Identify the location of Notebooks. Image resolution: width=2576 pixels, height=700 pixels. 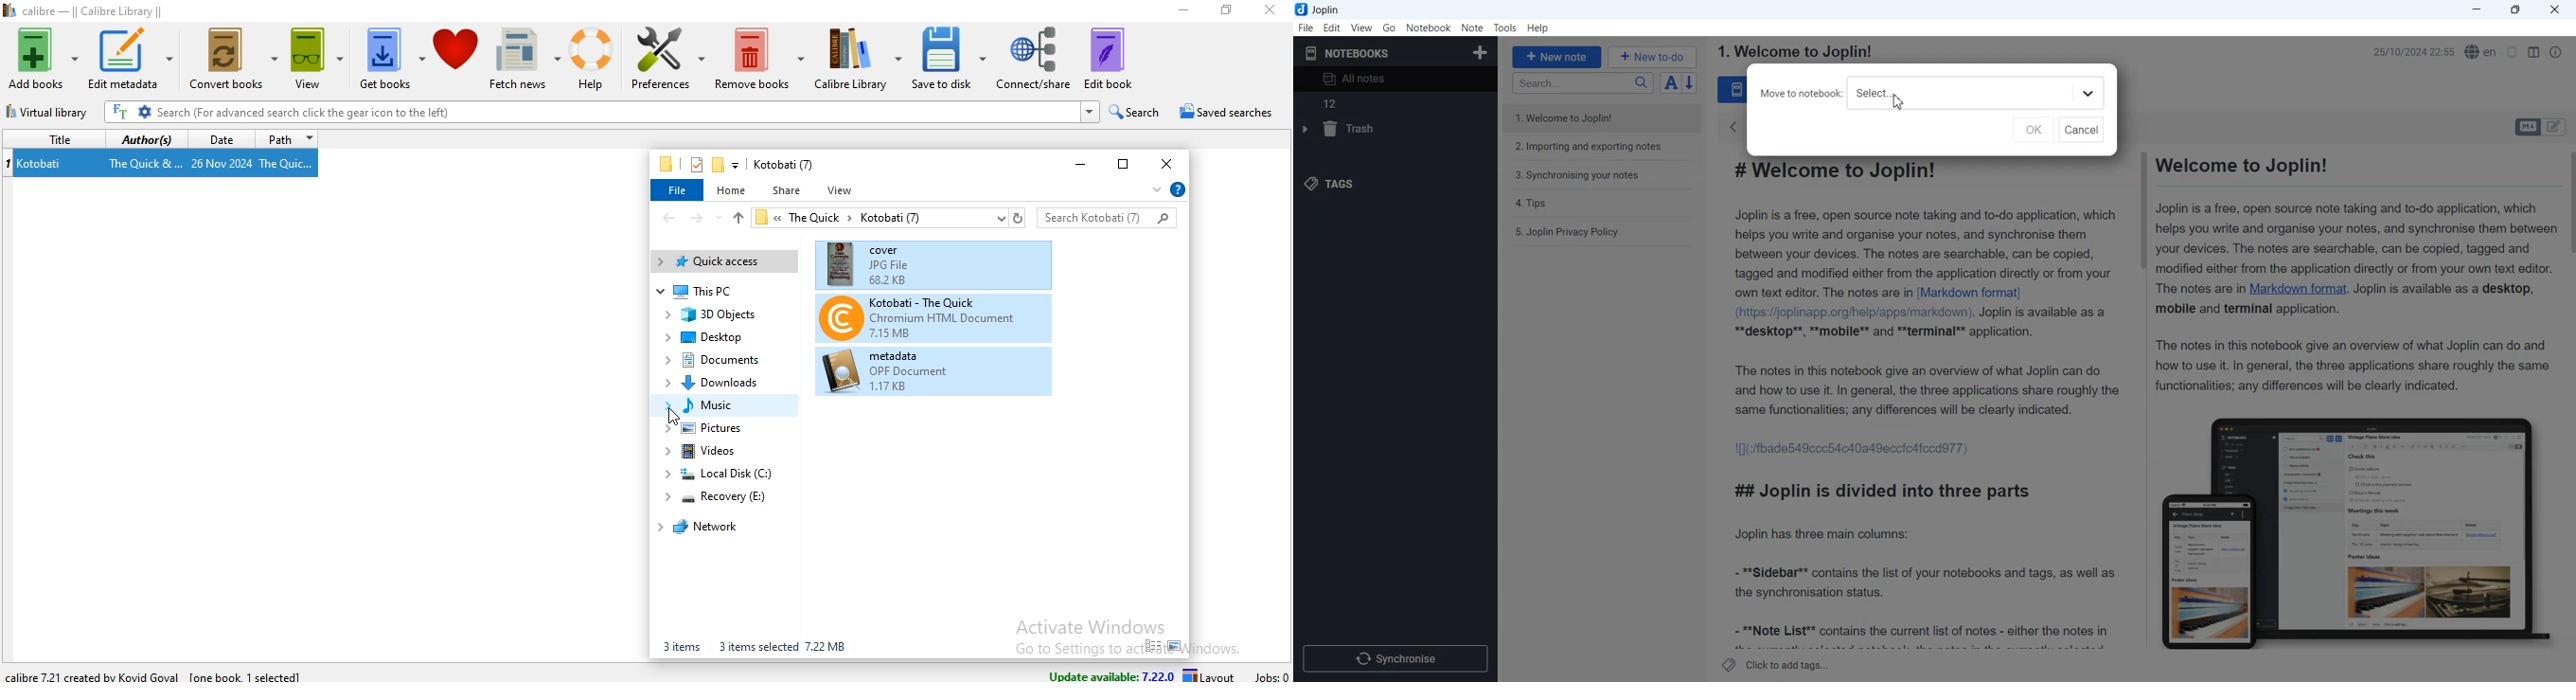
(1347, 53).